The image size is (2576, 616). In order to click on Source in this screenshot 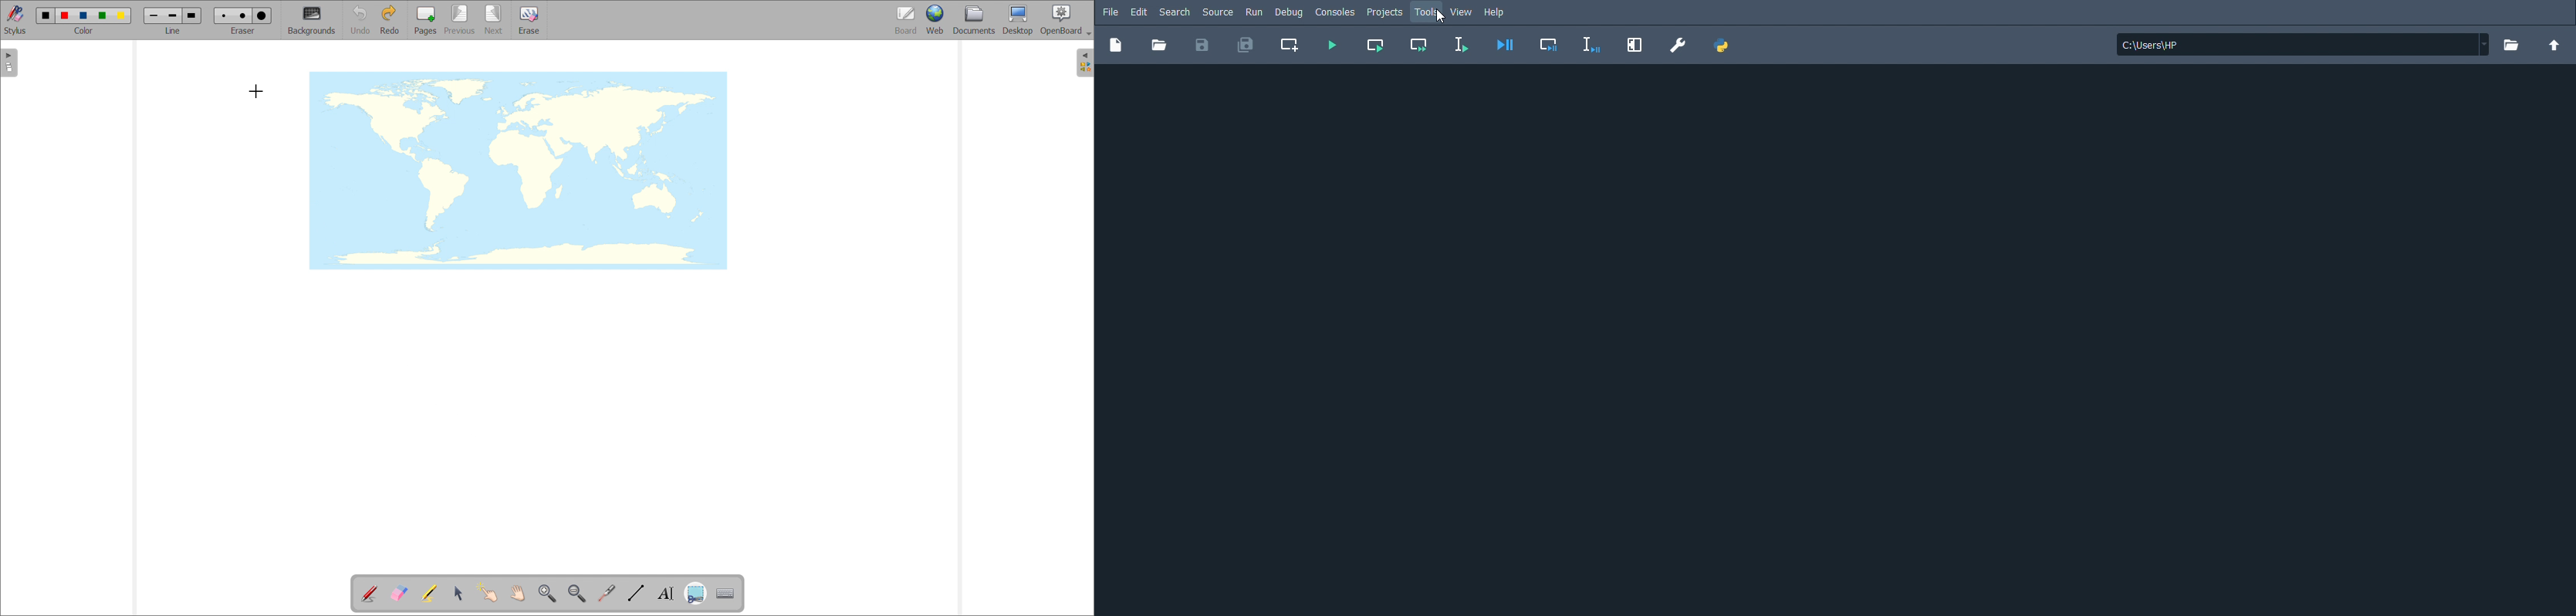, I will do `click(1218, 12)`.